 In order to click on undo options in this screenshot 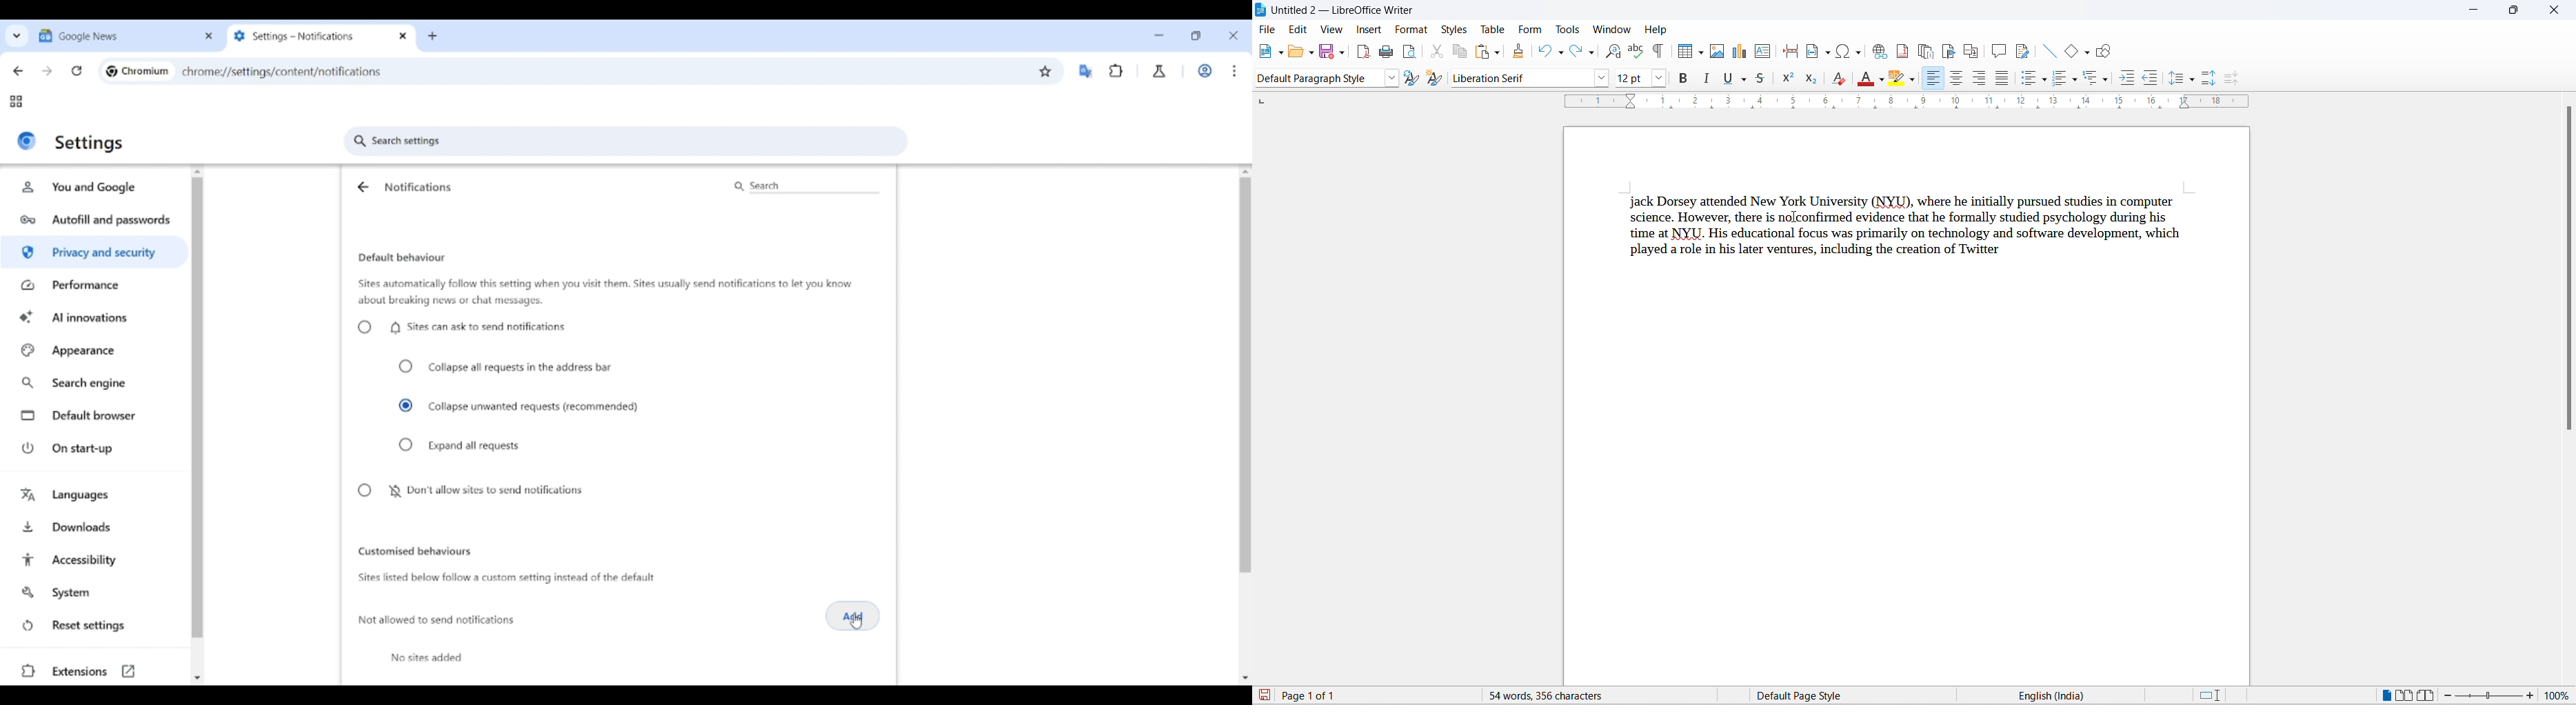, I will do `click(1562, 52)`.